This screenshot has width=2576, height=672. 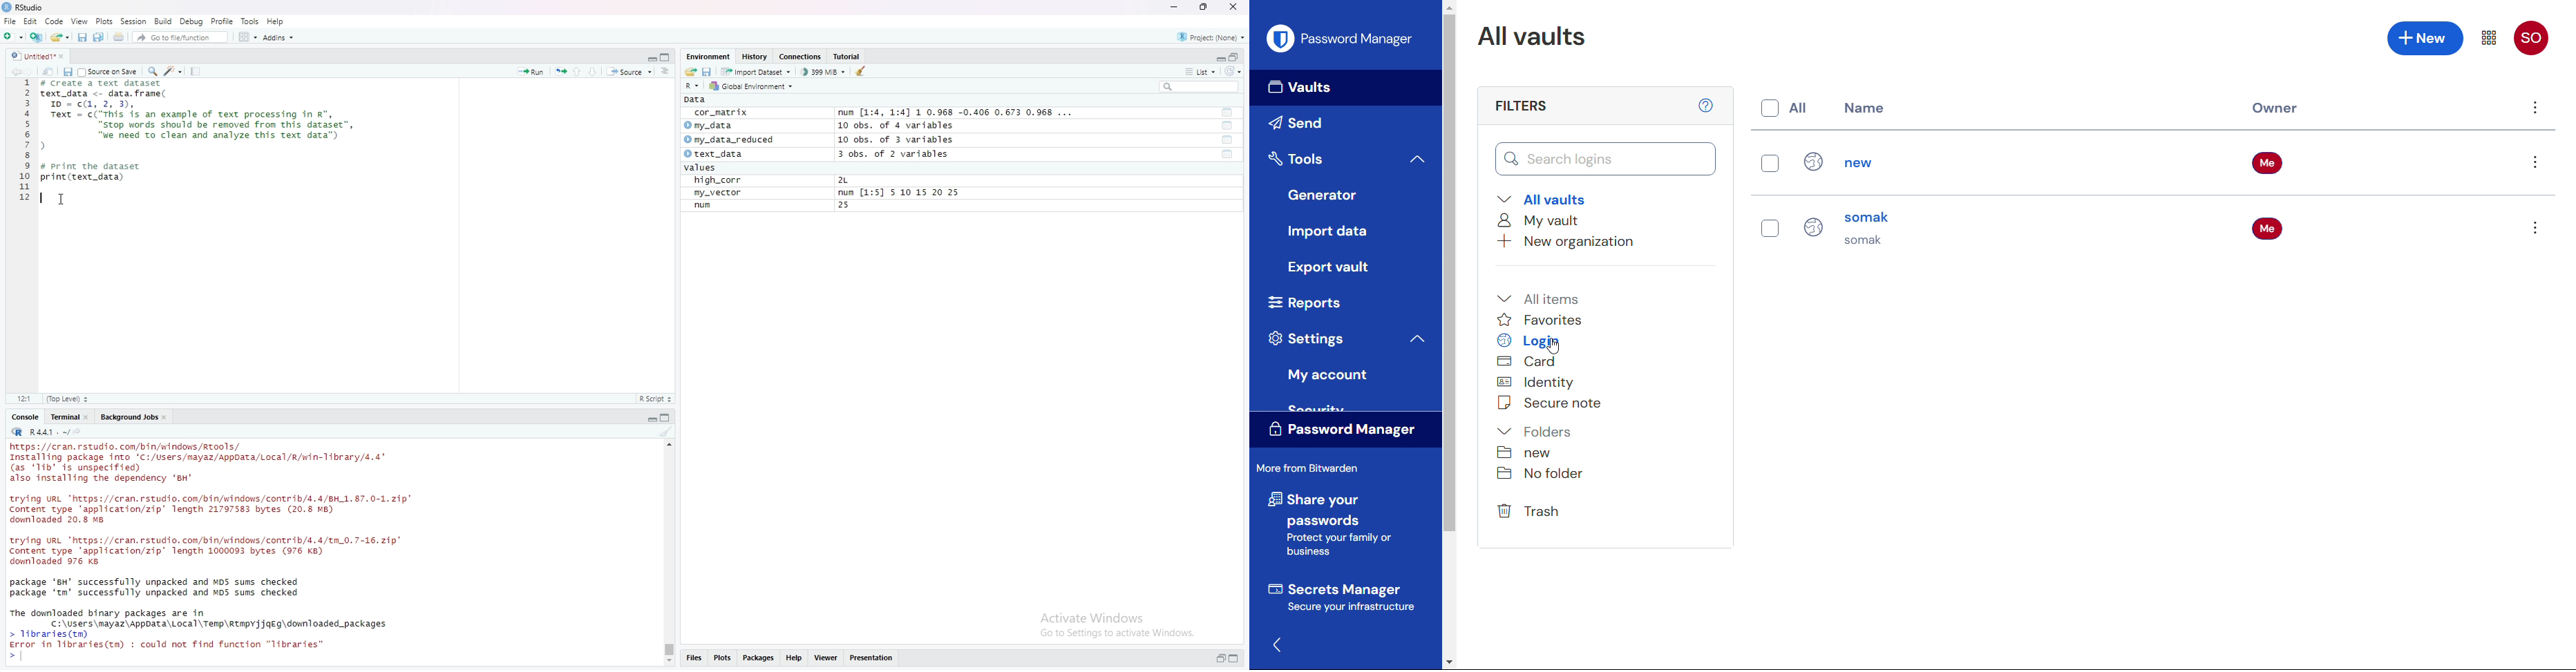 What do you see at coordinates (900, 193) in the screenshot?
I see `num [1:5] 5 10 15 20 25` at bounding box center [900, 193].